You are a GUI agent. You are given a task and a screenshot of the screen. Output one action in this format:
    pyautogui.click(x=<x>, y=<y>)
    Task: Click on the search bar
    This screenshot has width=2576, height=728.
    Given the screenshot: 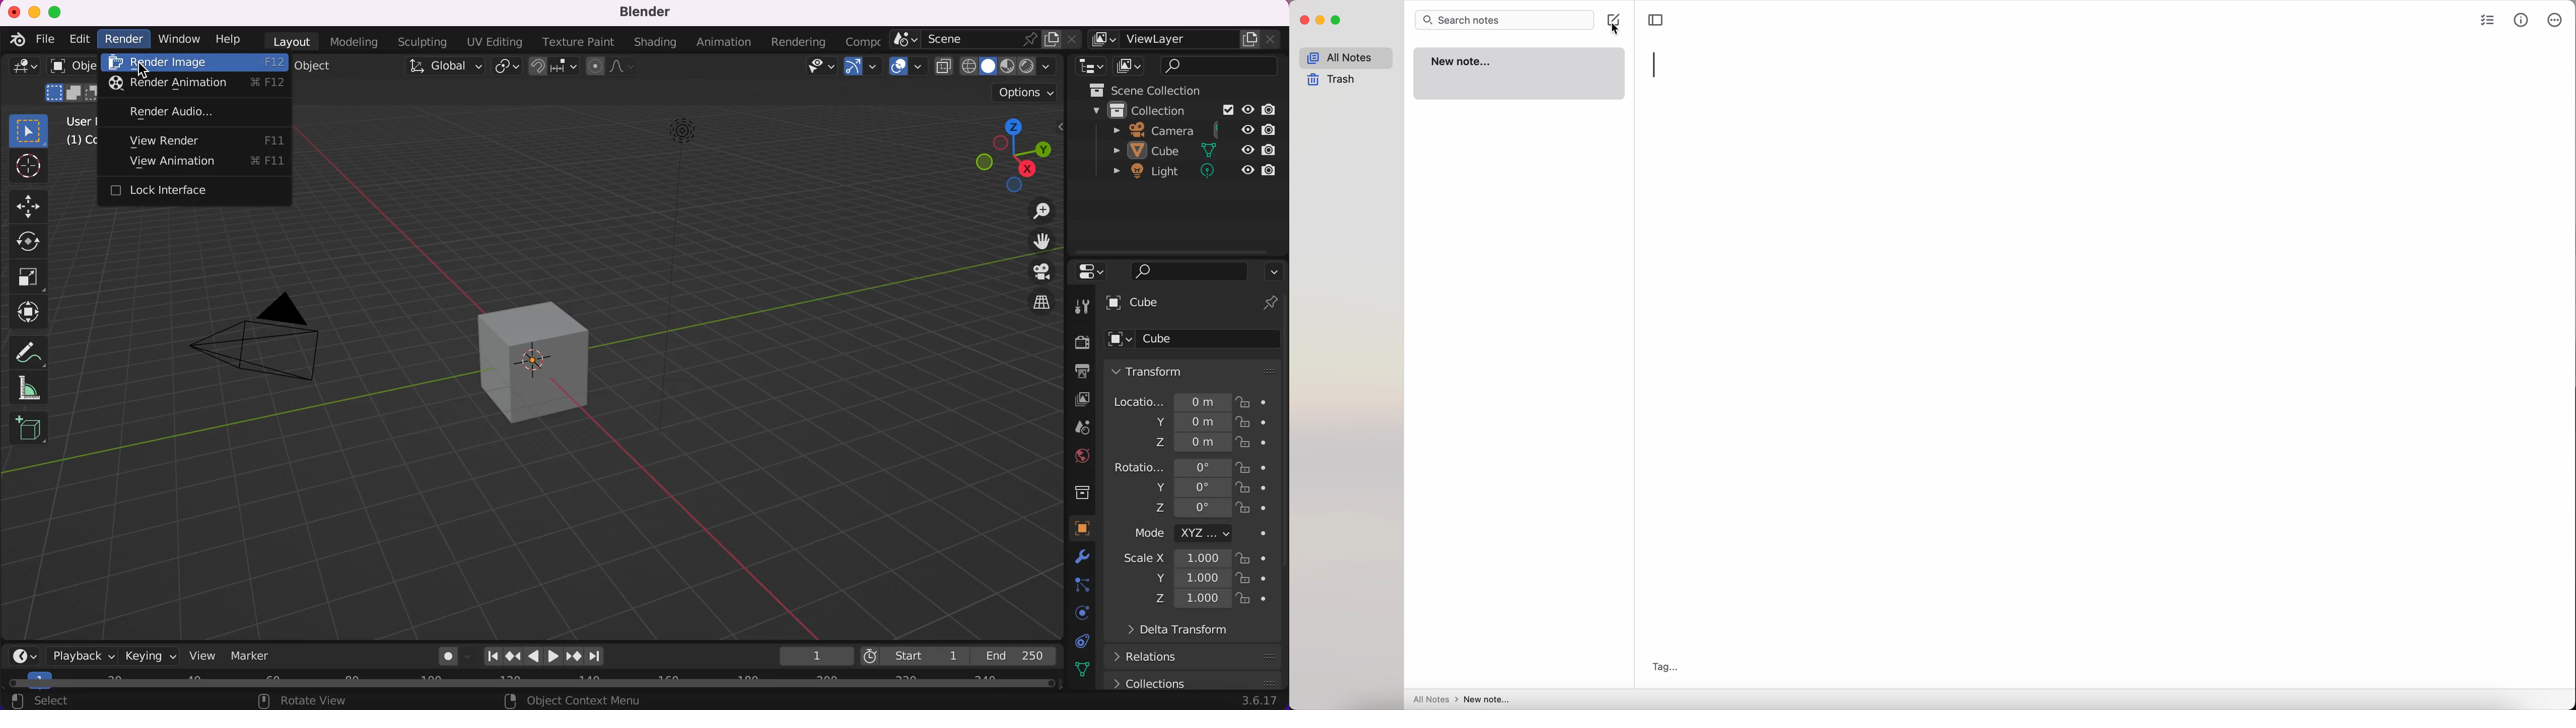 What is the action you would take?
    pyautogui.click(x=1504, y=21)
    